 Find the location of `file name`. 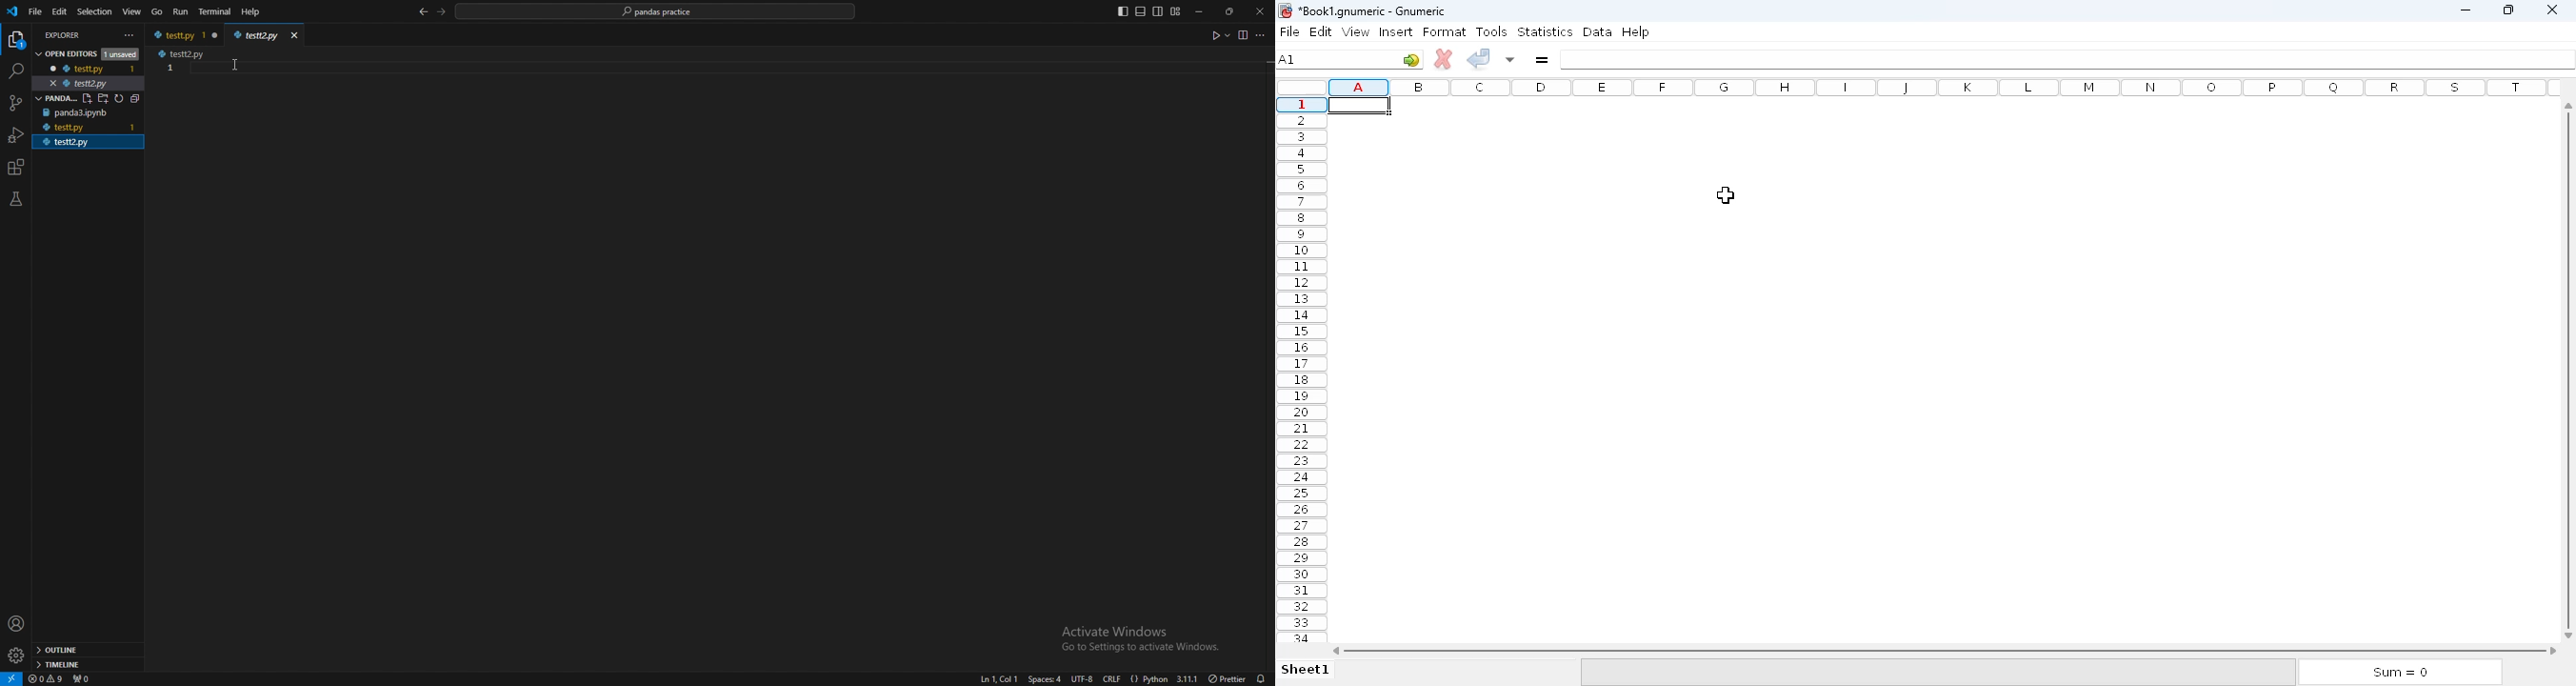

file name is located at coordinates (175, 35).